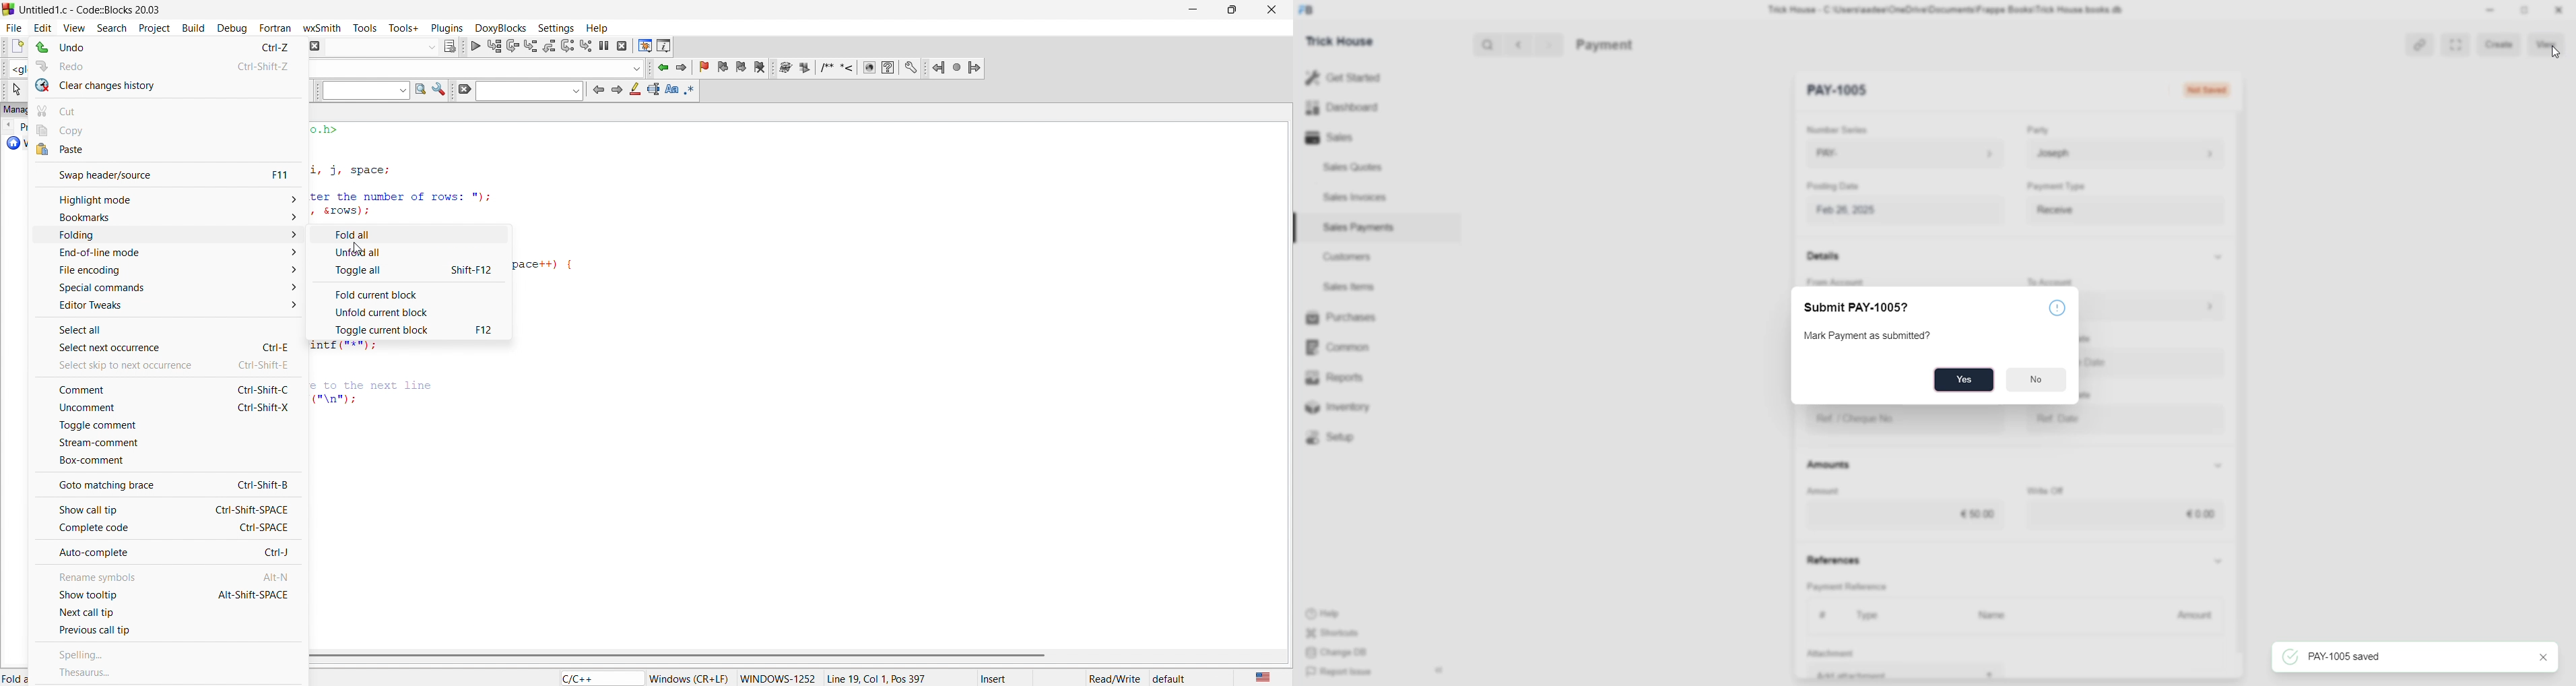 The image size is (2576, 700). I want to click on file, so click(12, 26).